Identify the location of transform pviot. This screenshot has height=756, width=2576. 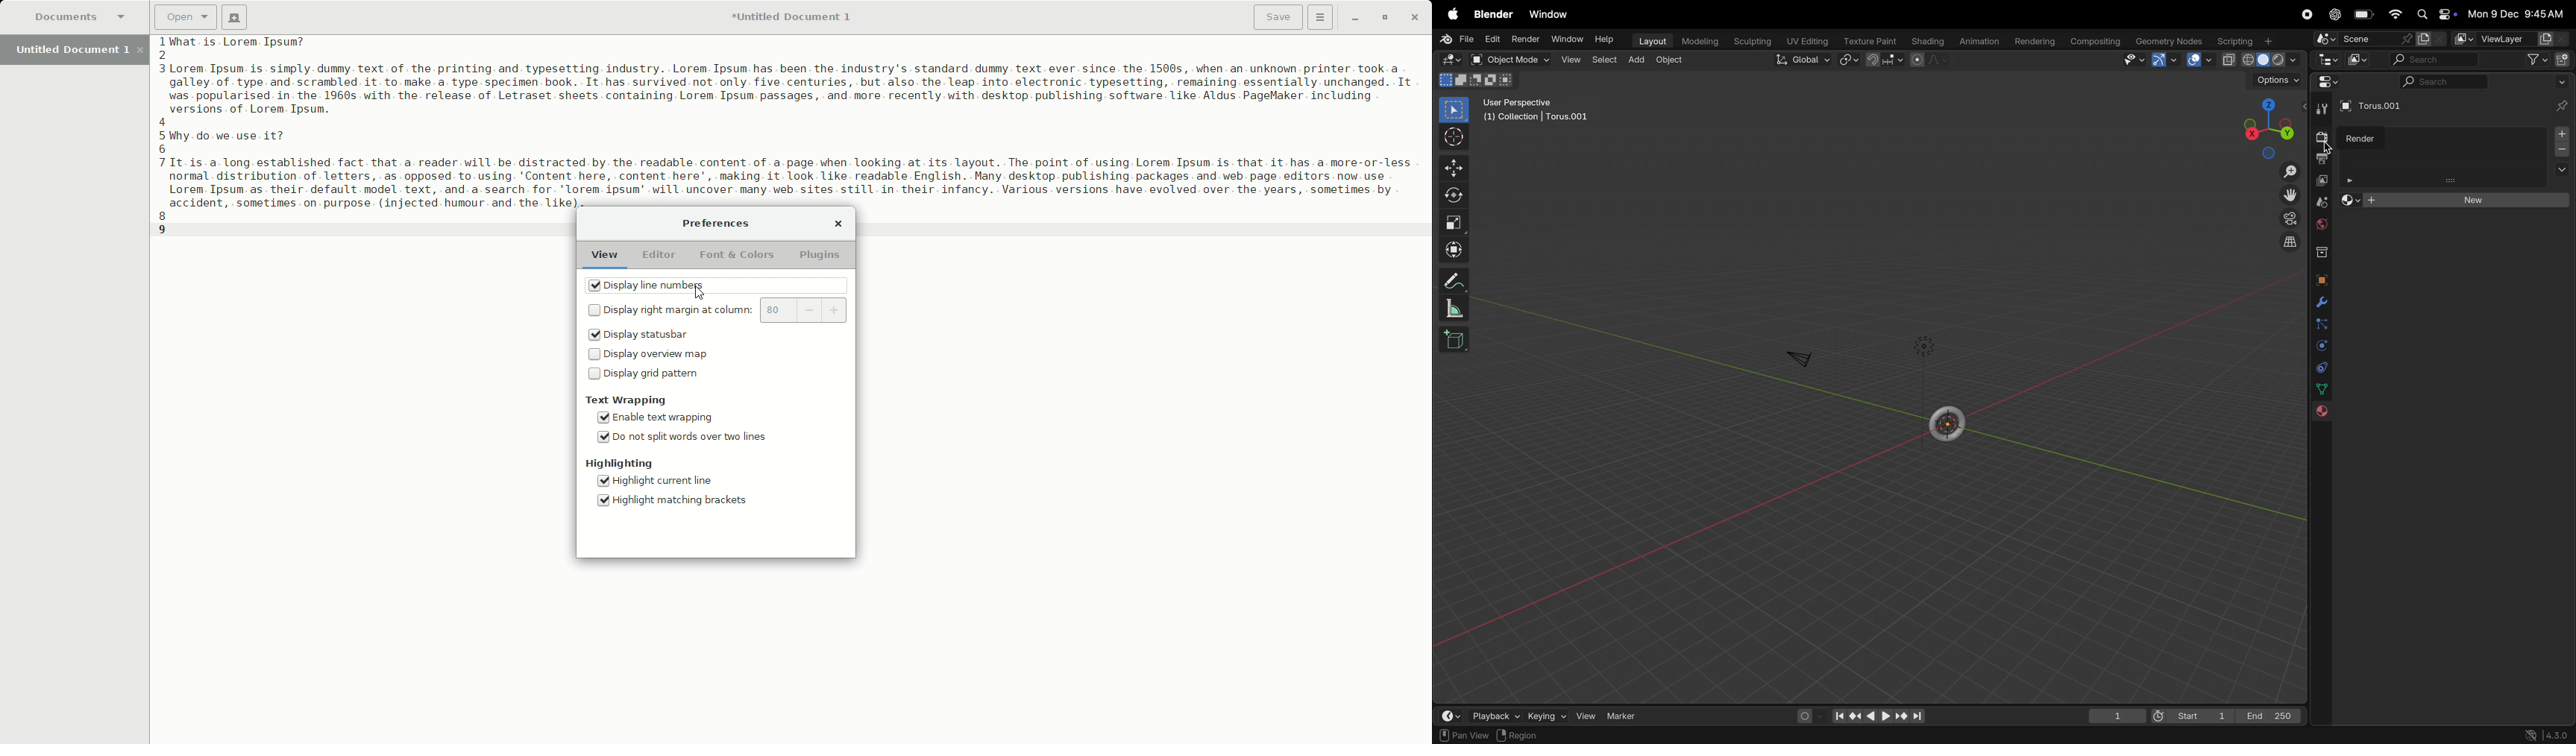
(1846, 63).